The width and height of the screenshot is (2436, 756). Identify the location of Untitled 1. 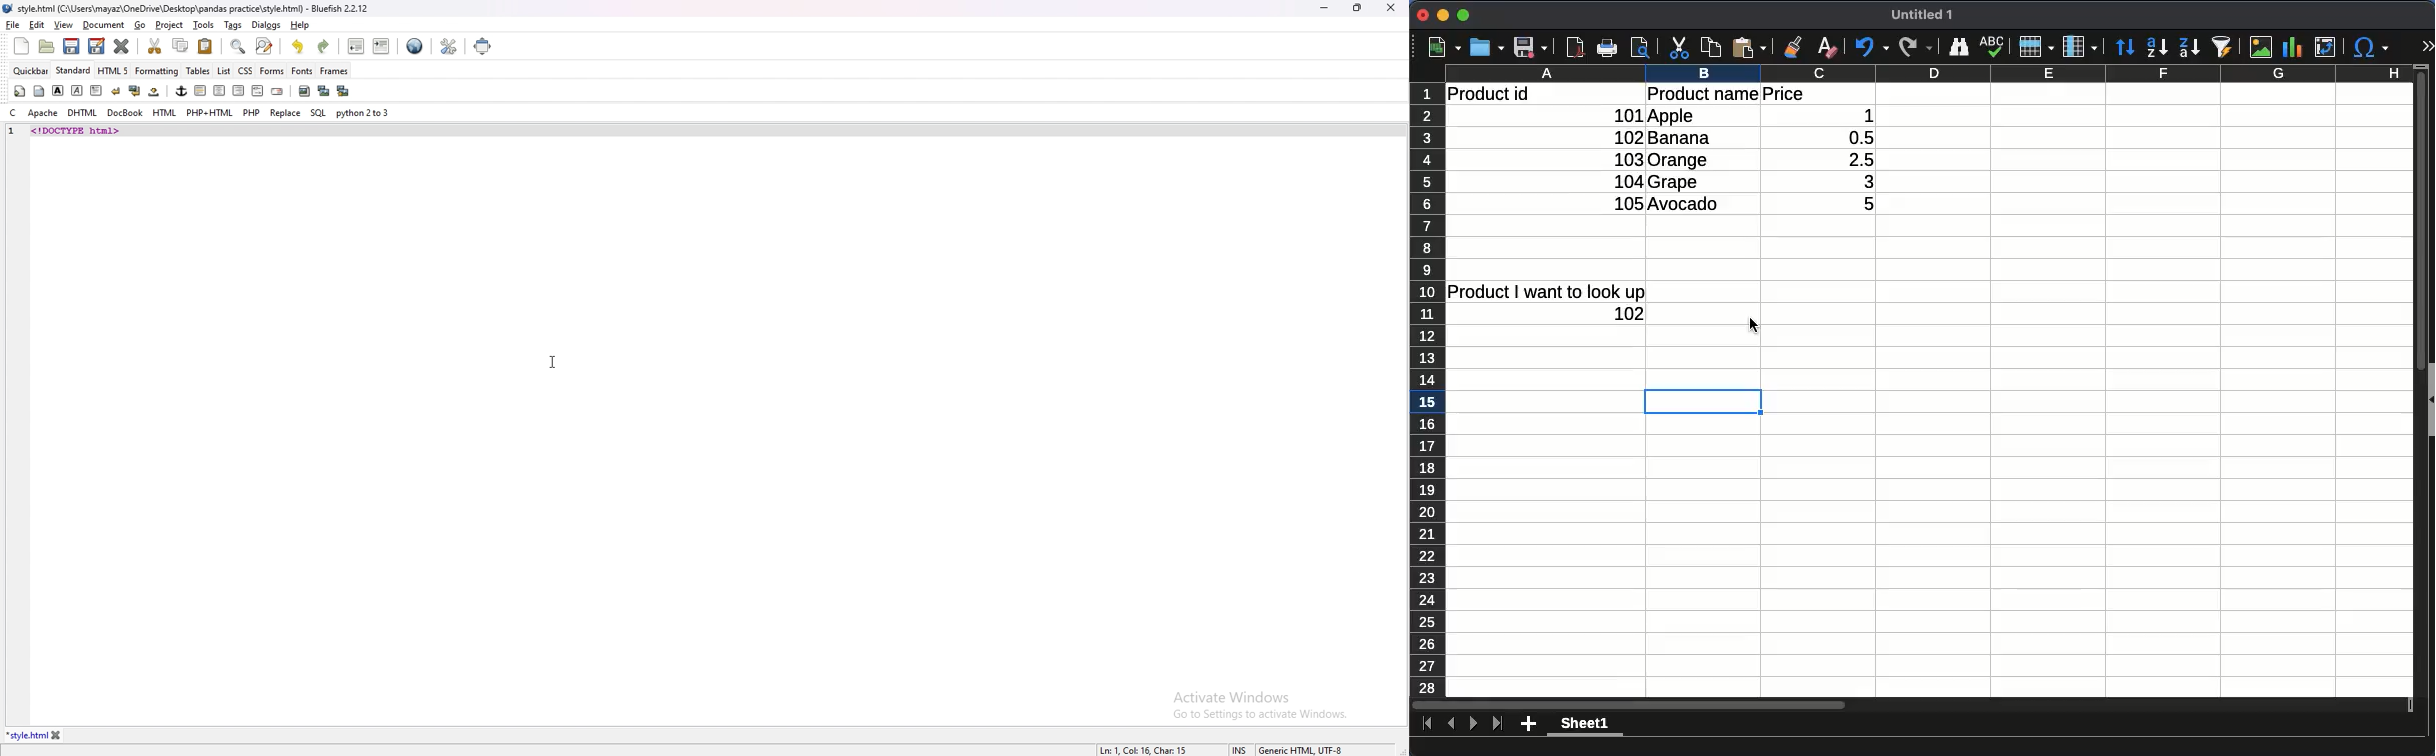
(1921, 14).